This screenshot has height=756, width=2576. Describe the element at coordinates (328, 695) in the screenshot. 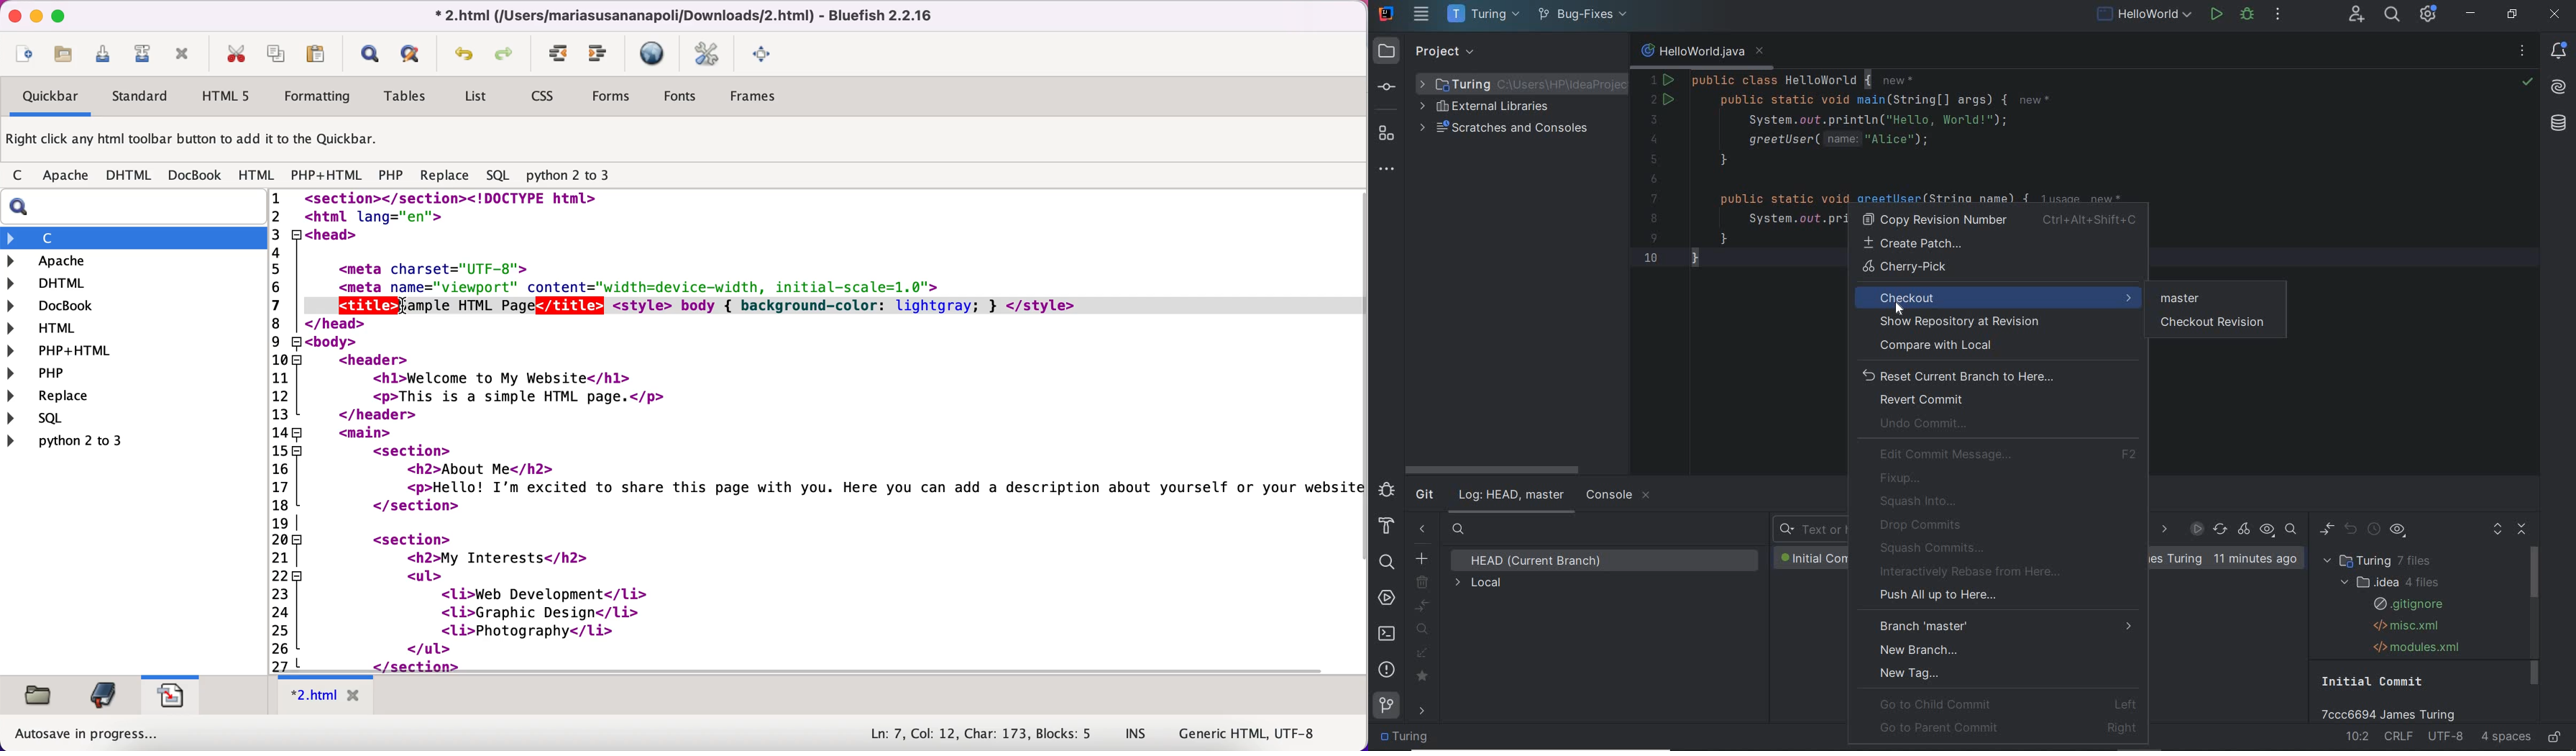

I see `* 2.html` at that location.